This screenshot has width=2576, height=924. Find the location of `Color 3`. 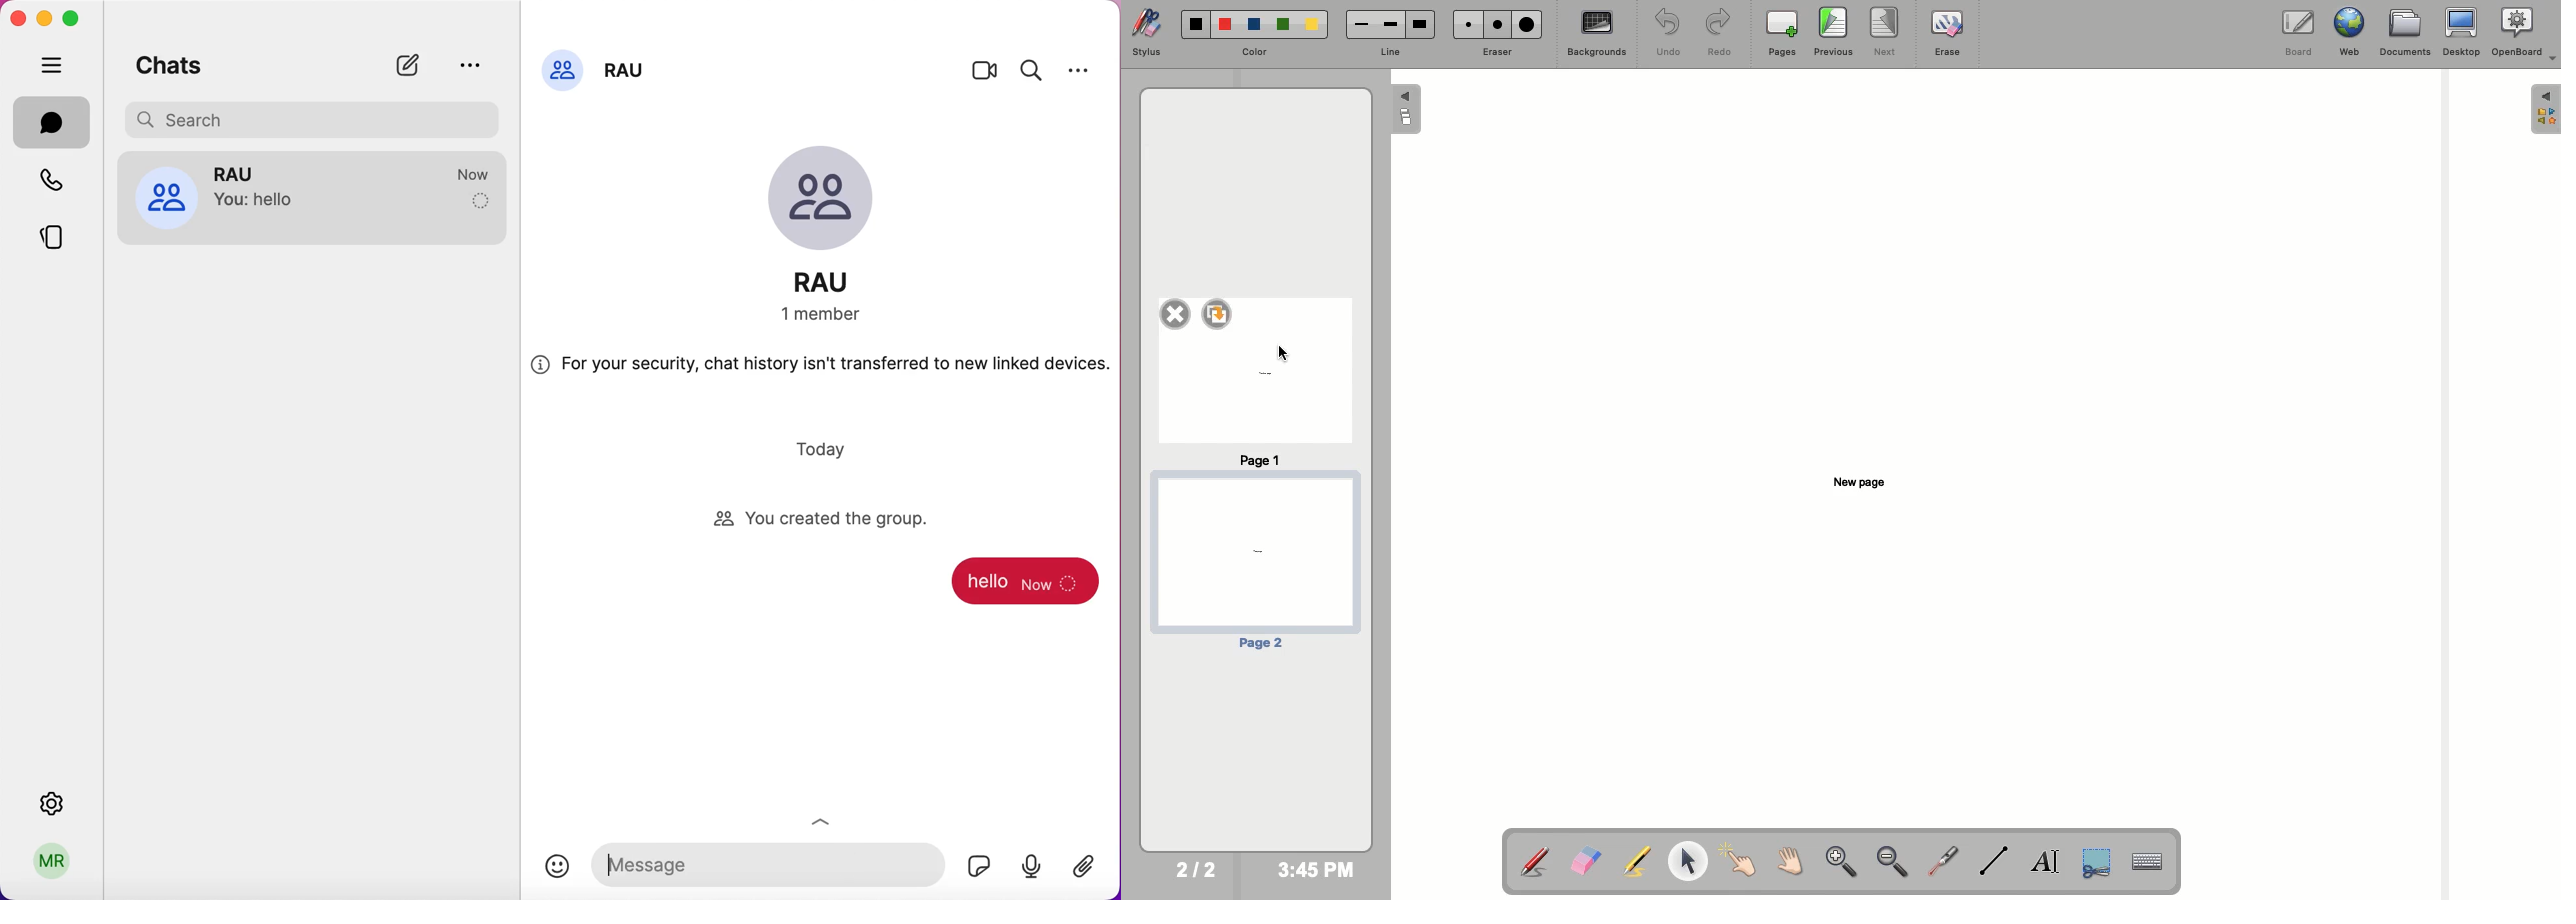

Color 3 is located at coordinates (1254, 25).